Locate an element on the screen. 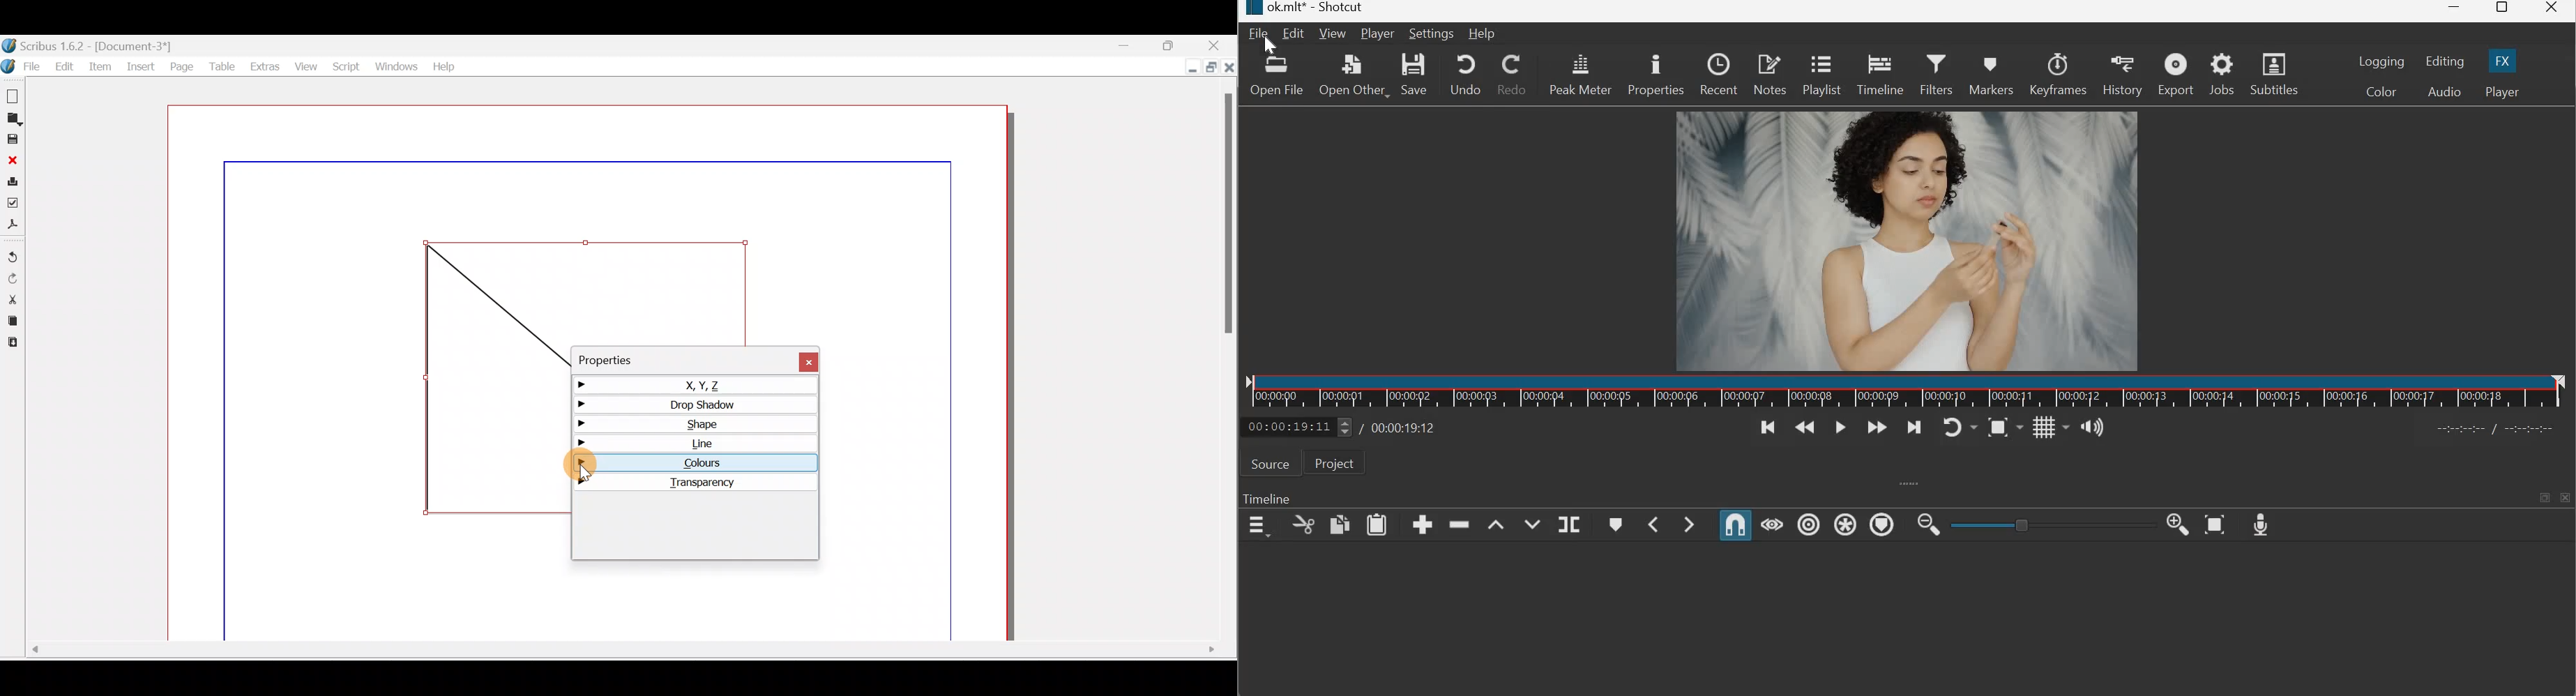 The image size is (2576, 700). Scroll bar is located at coordinates (617, 653).